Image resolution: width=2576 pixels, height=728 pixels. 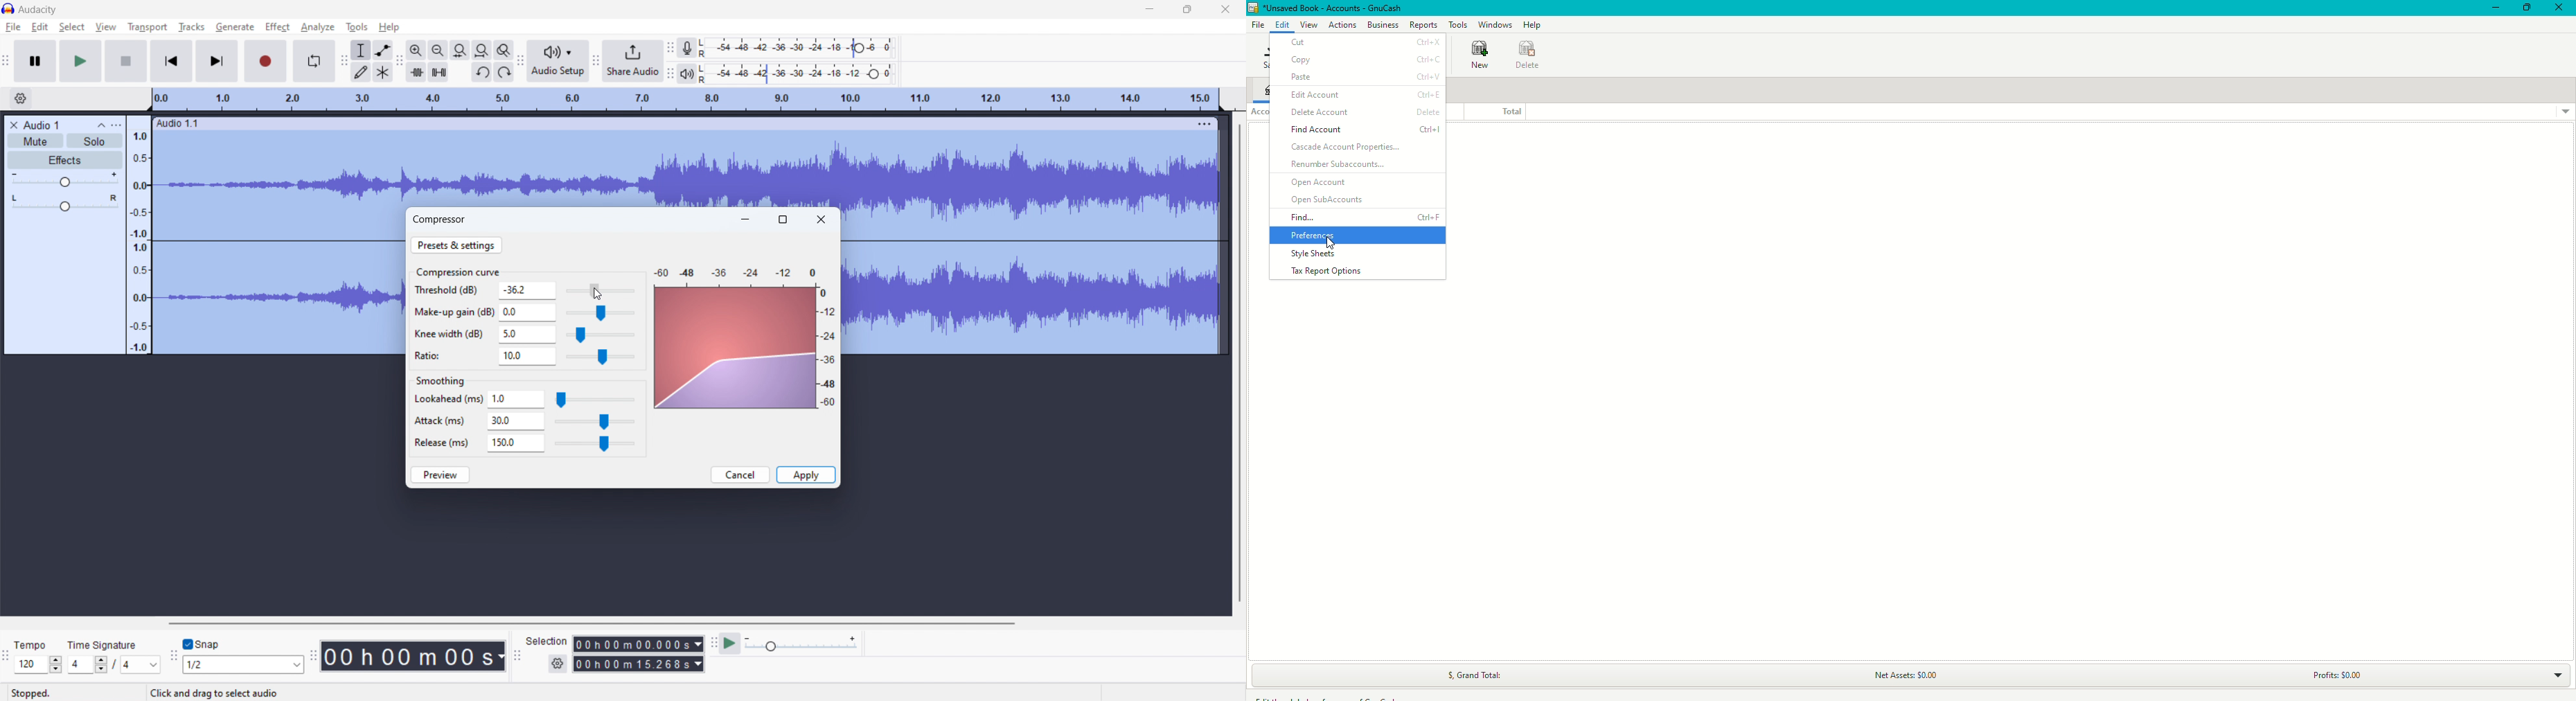 I want to click on effect, so click(x=278, y=27).